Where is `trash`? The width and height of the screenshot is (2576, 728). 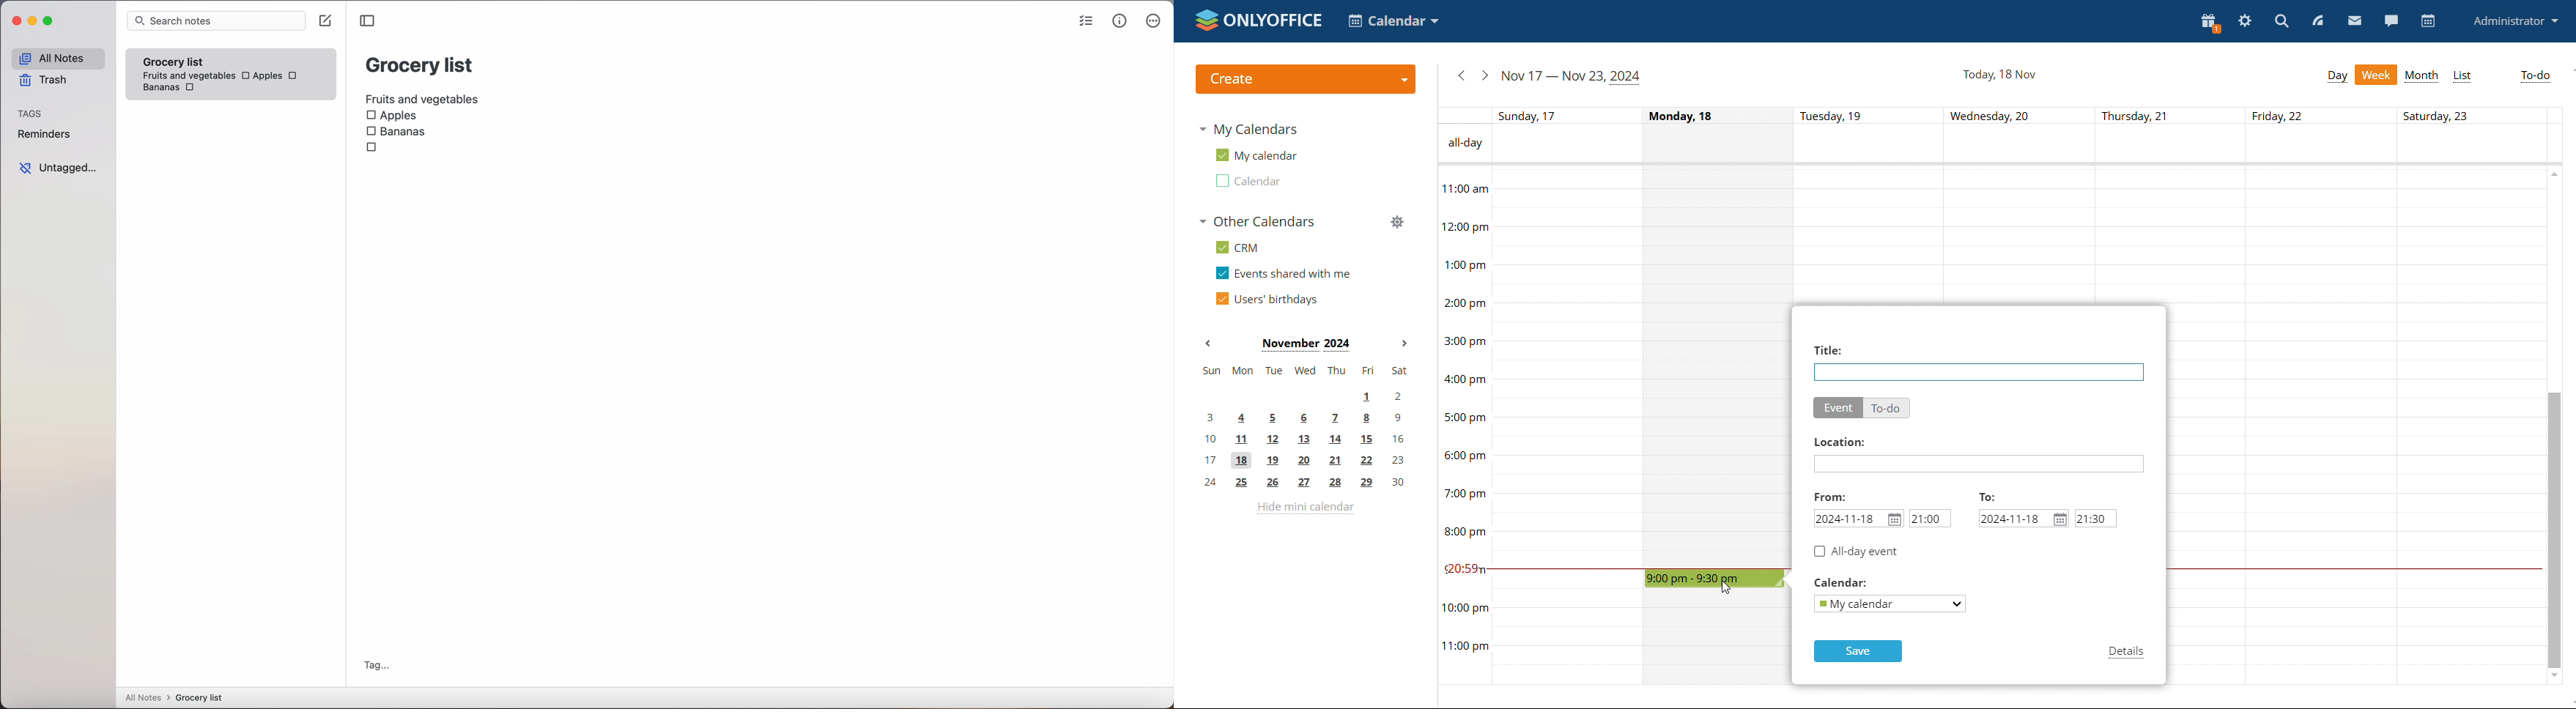 trash is located at coordinates (42, 82).